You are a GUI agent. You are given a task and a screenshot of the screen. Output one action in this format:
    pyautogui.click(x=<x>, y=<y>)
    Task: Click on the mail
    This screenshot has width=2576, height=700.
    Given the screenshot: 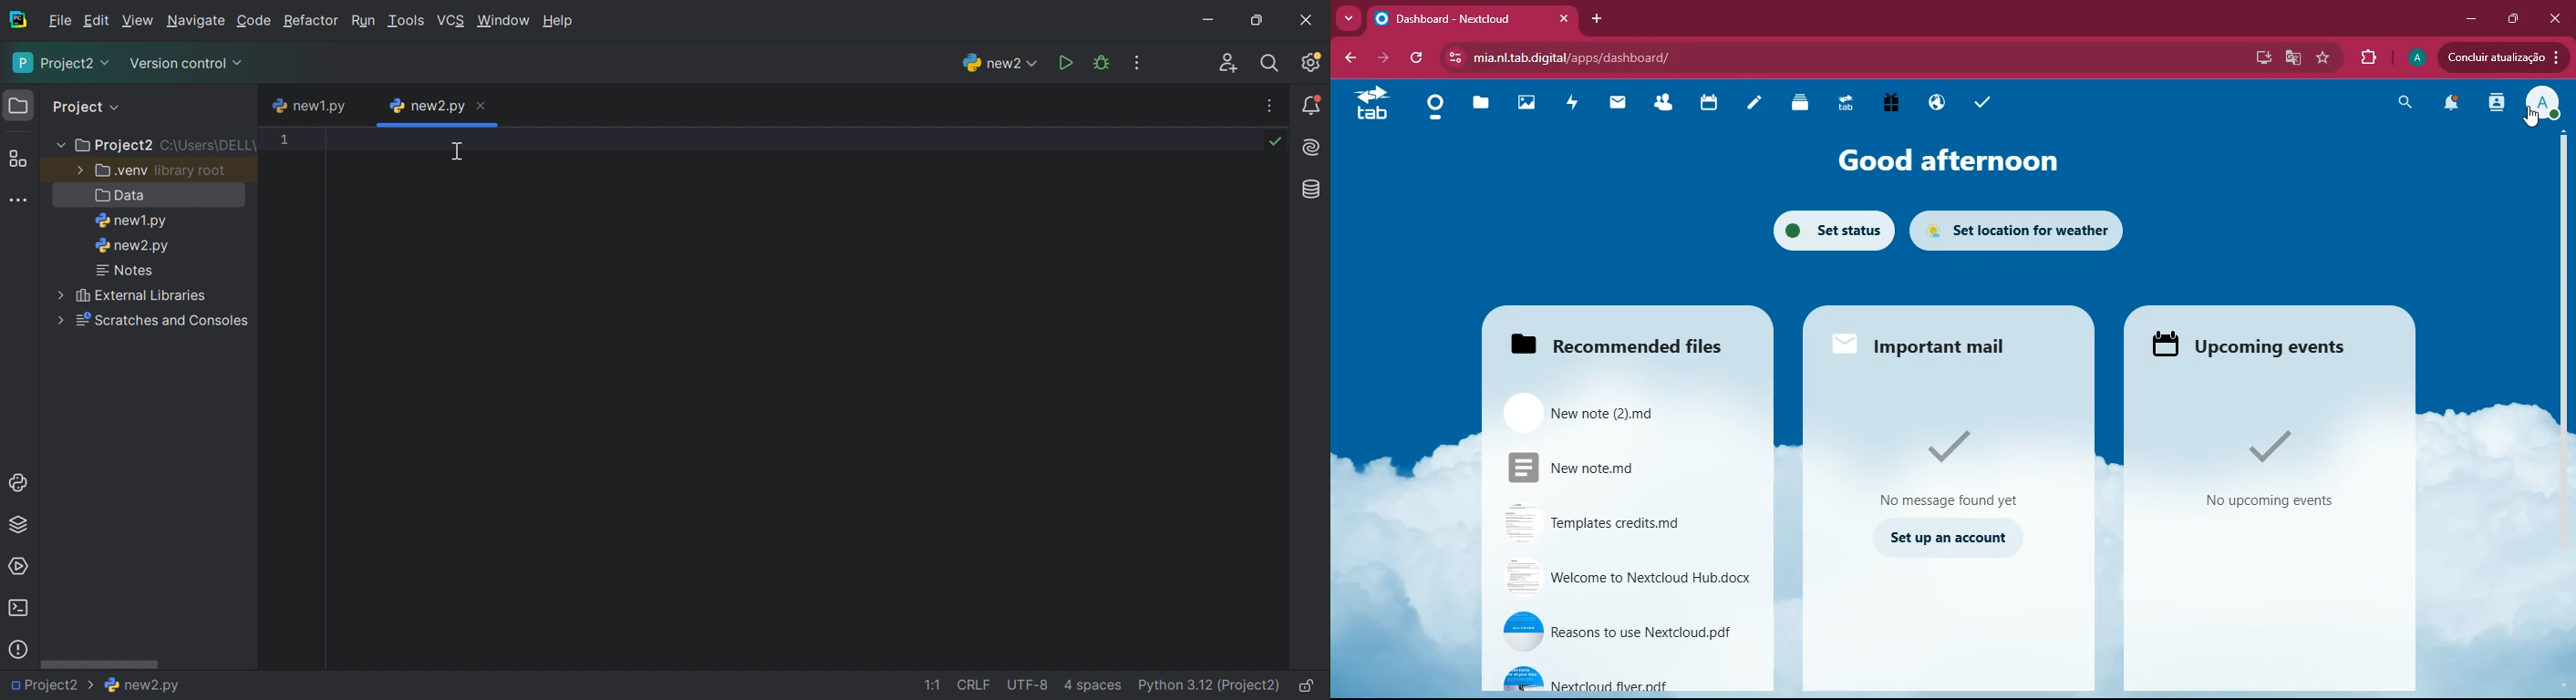 What is the action you would take?
    pyautogui.click(x=1622, y=105)
    